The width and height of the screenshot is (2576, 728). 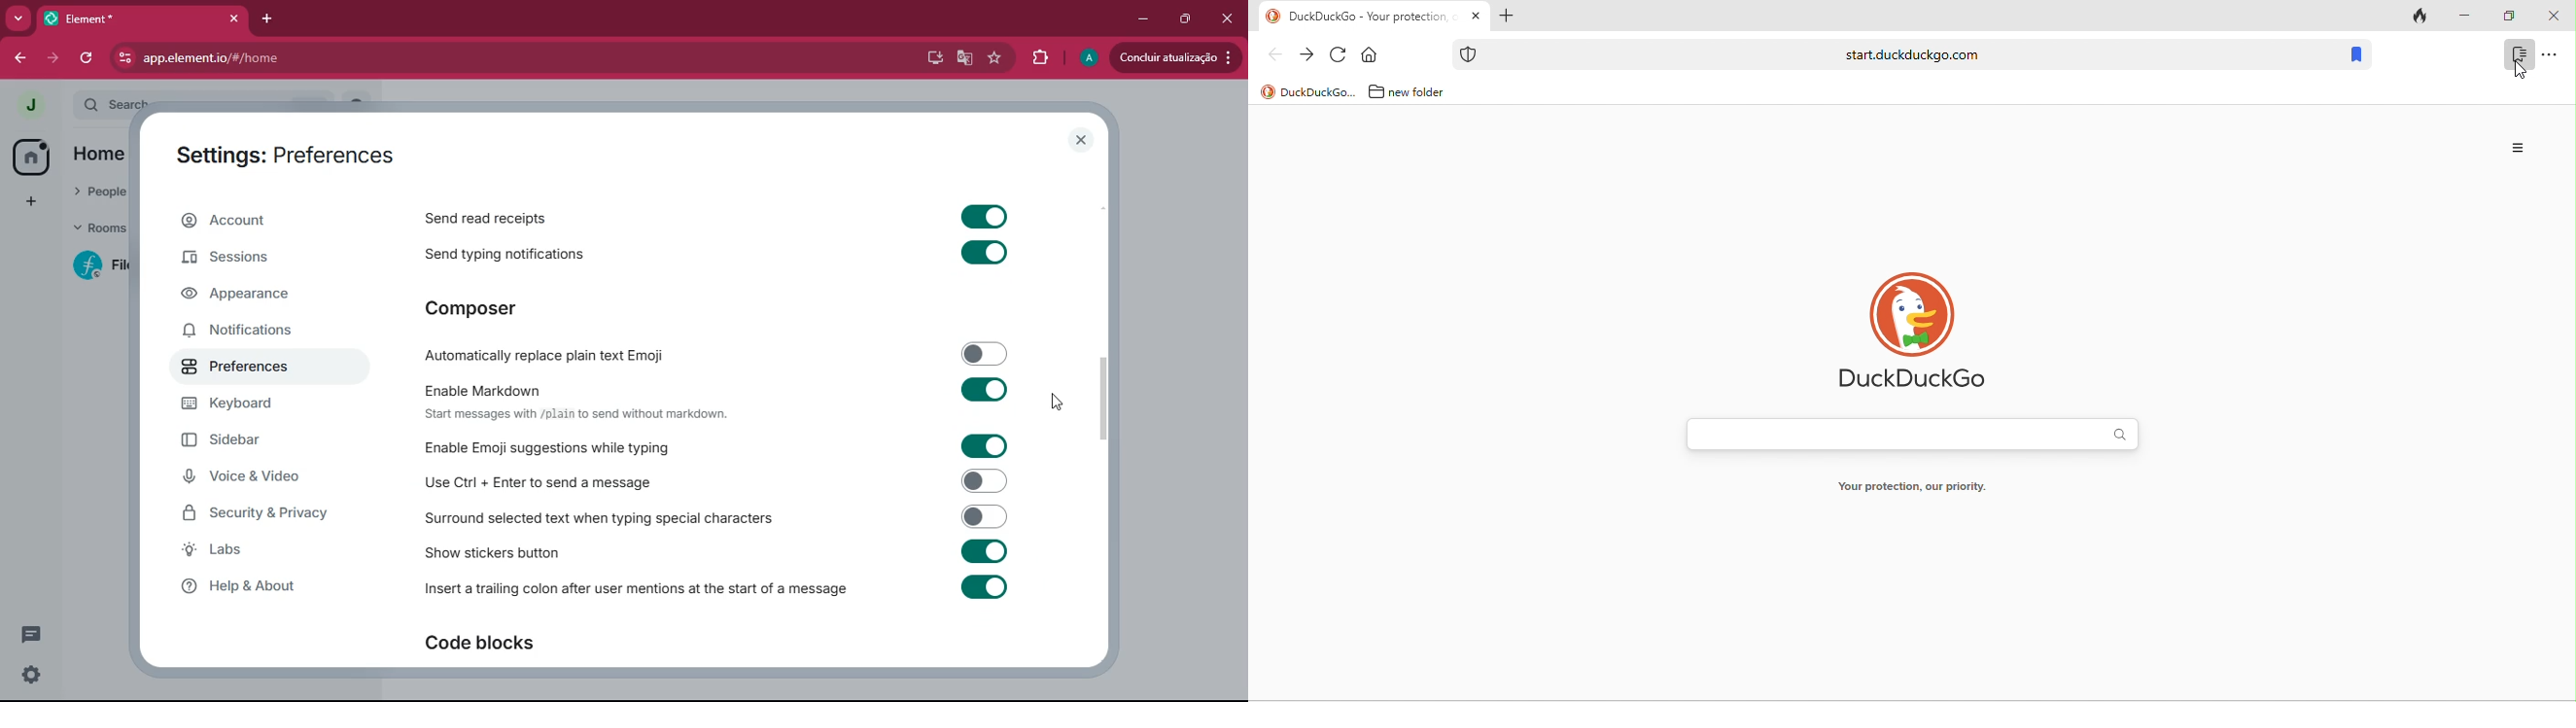 I want to click on enable markdown, so click(x=483, y=390).